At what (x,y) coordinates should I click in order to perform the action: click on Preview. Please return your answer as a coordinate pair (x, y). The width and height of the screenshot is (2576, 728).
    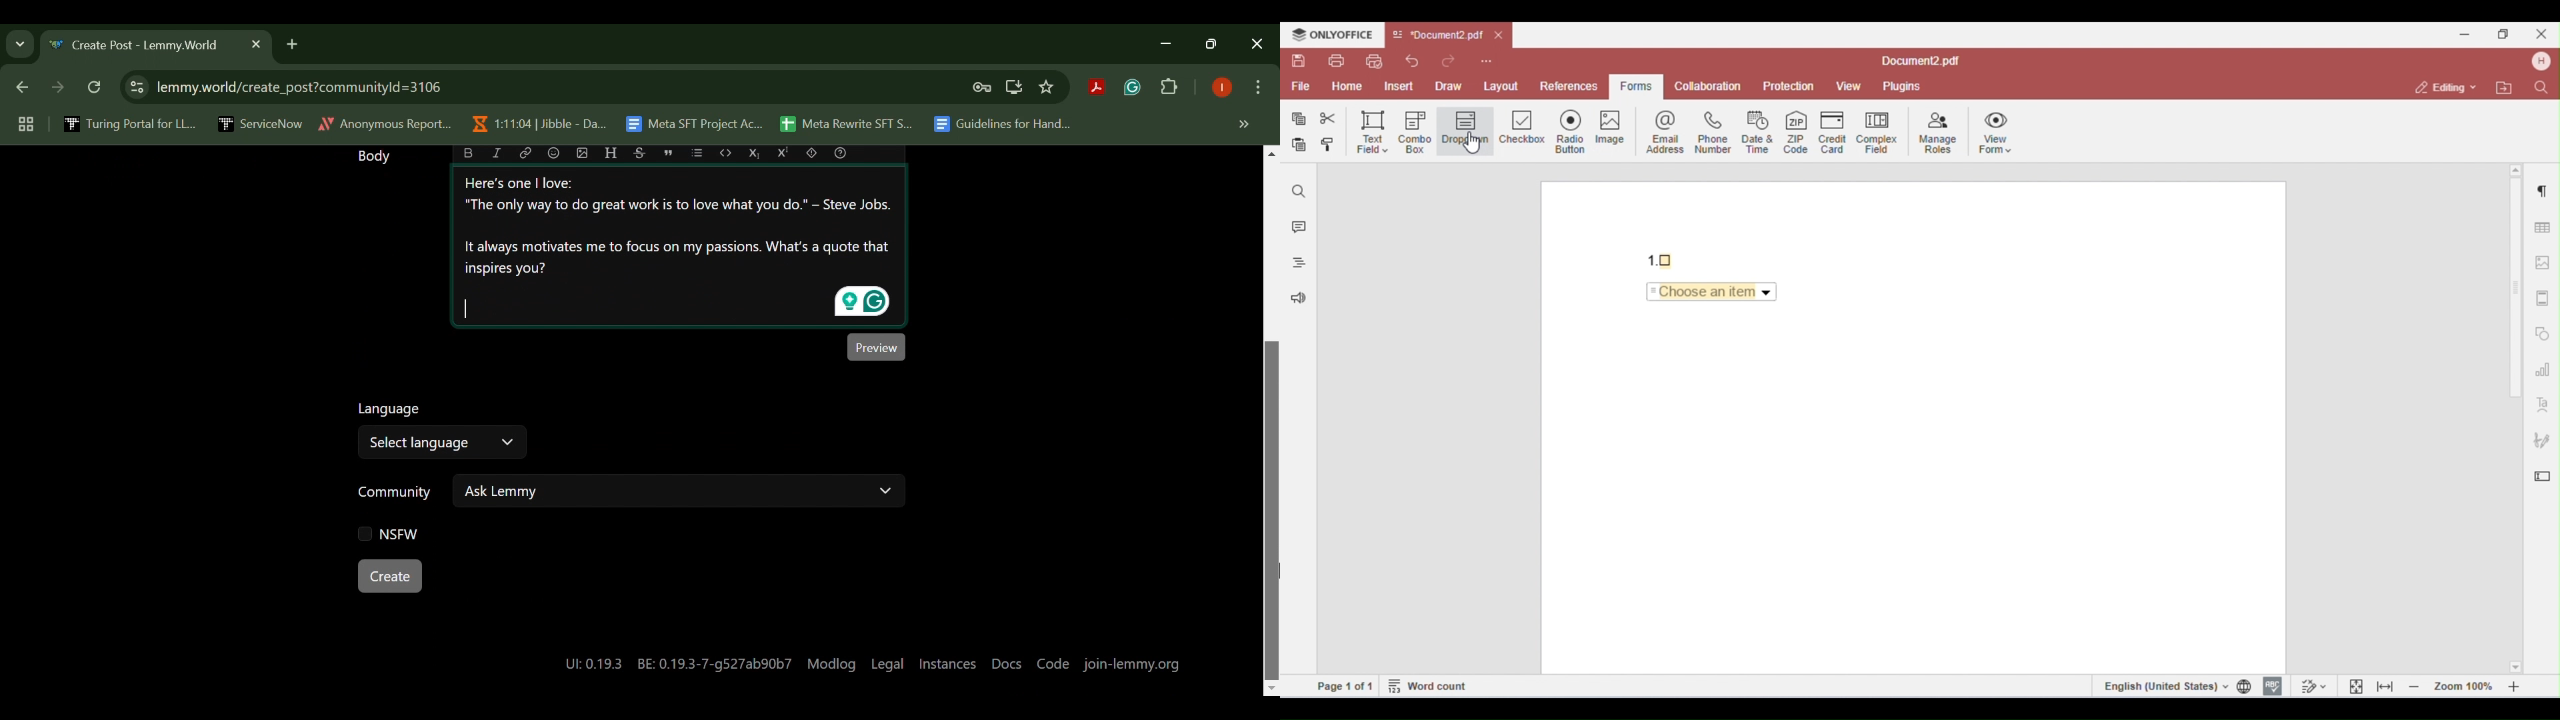
    Looking at the image, I should click on (875, 346).